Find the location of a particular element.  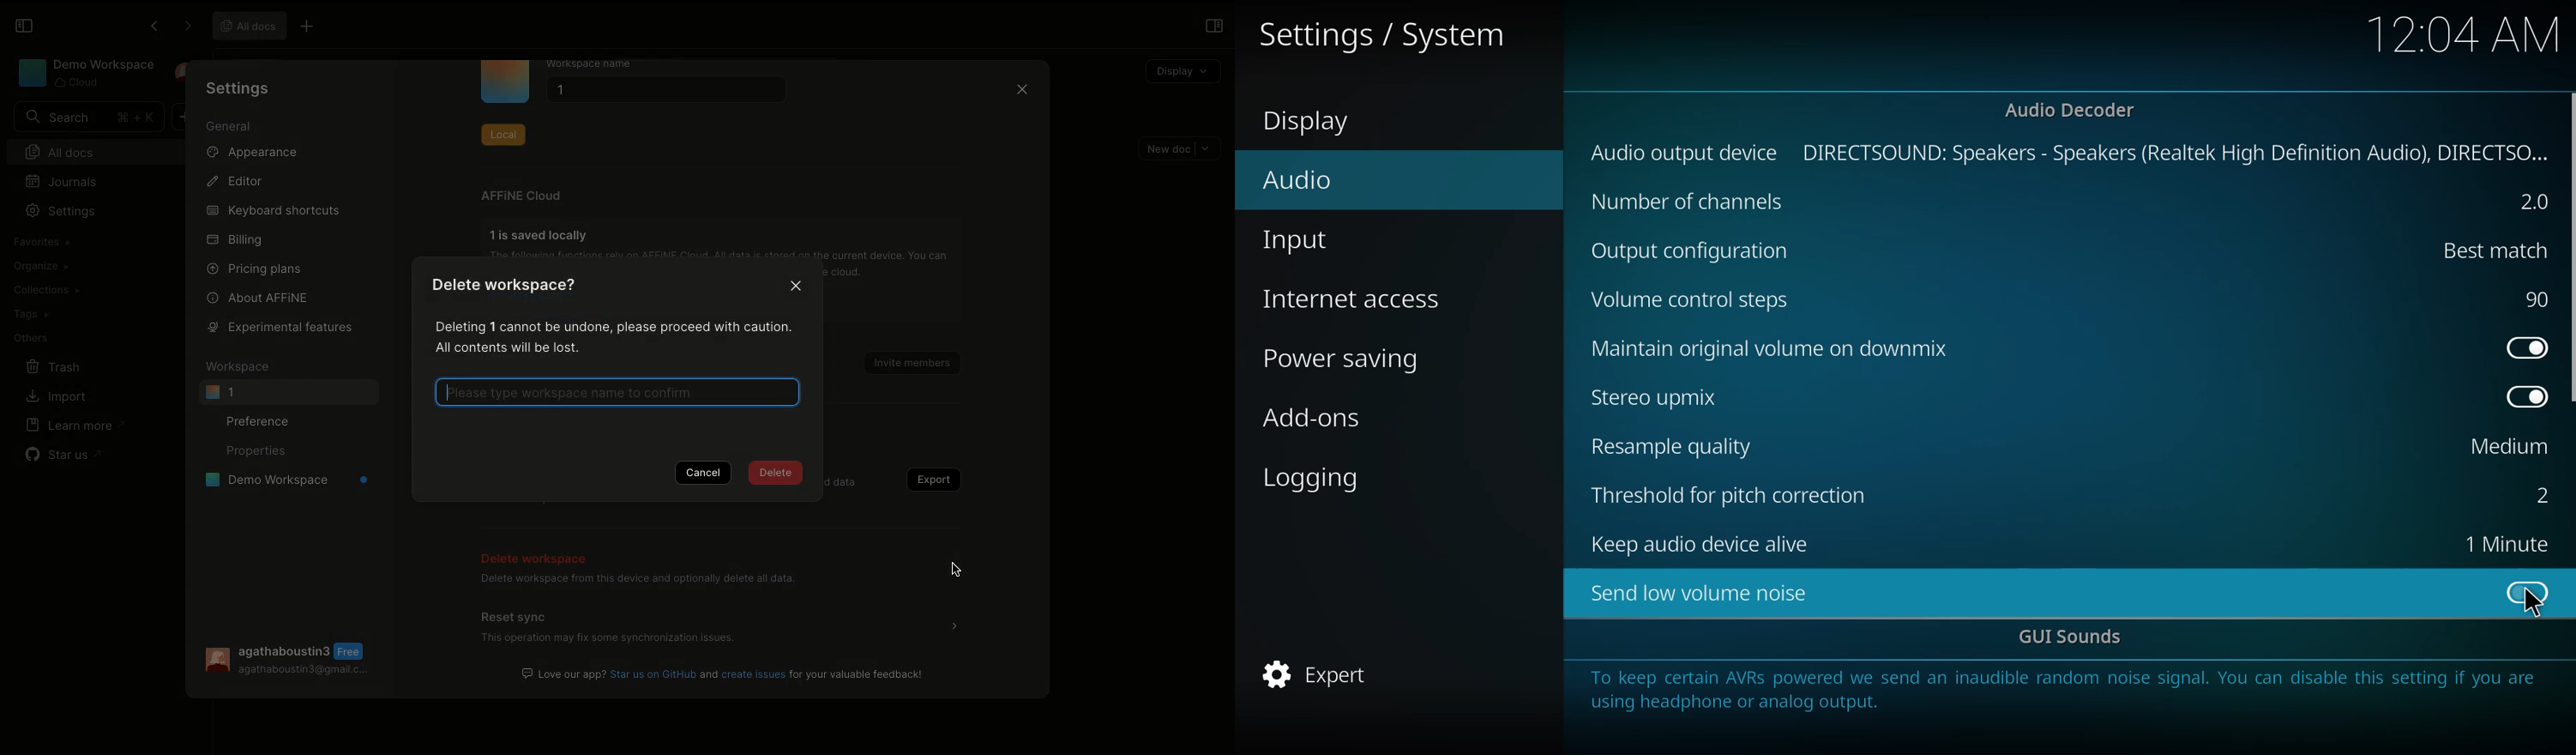

Love our app? Share feedback. is located at coordinates (725, 673).